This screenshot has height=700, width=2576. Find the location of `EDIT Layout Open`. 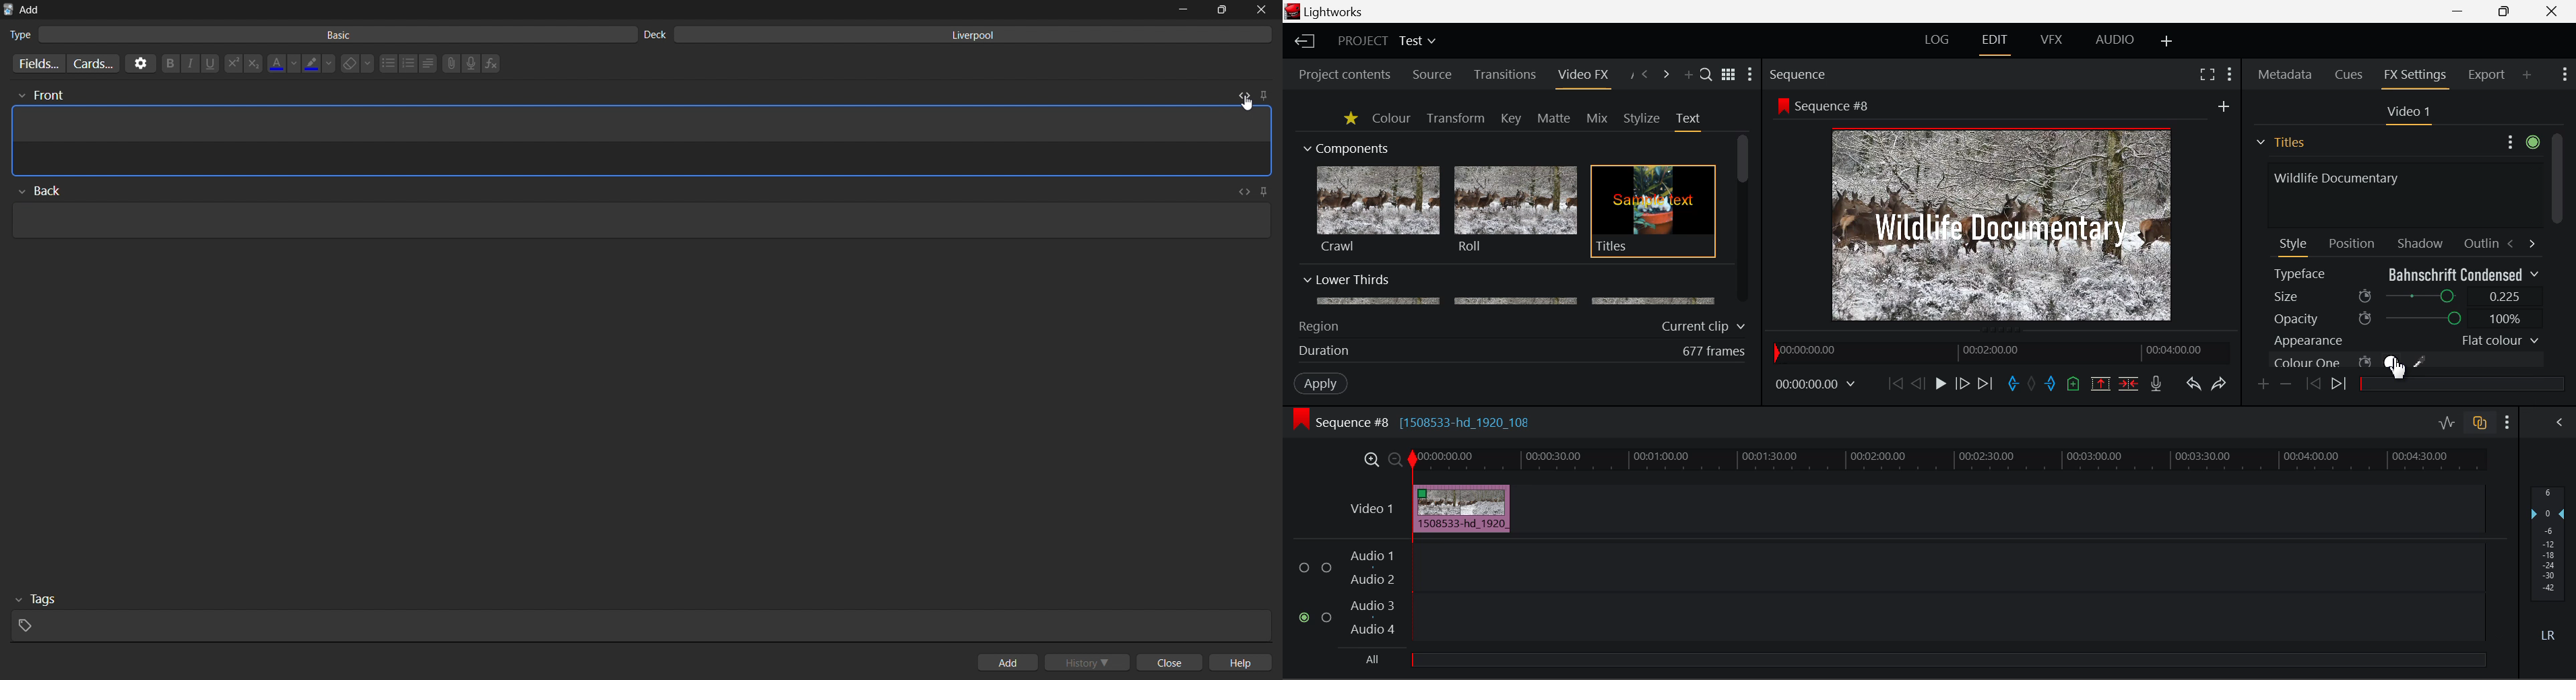

EDIT Layout Open is located at coordinates (1997, 44).